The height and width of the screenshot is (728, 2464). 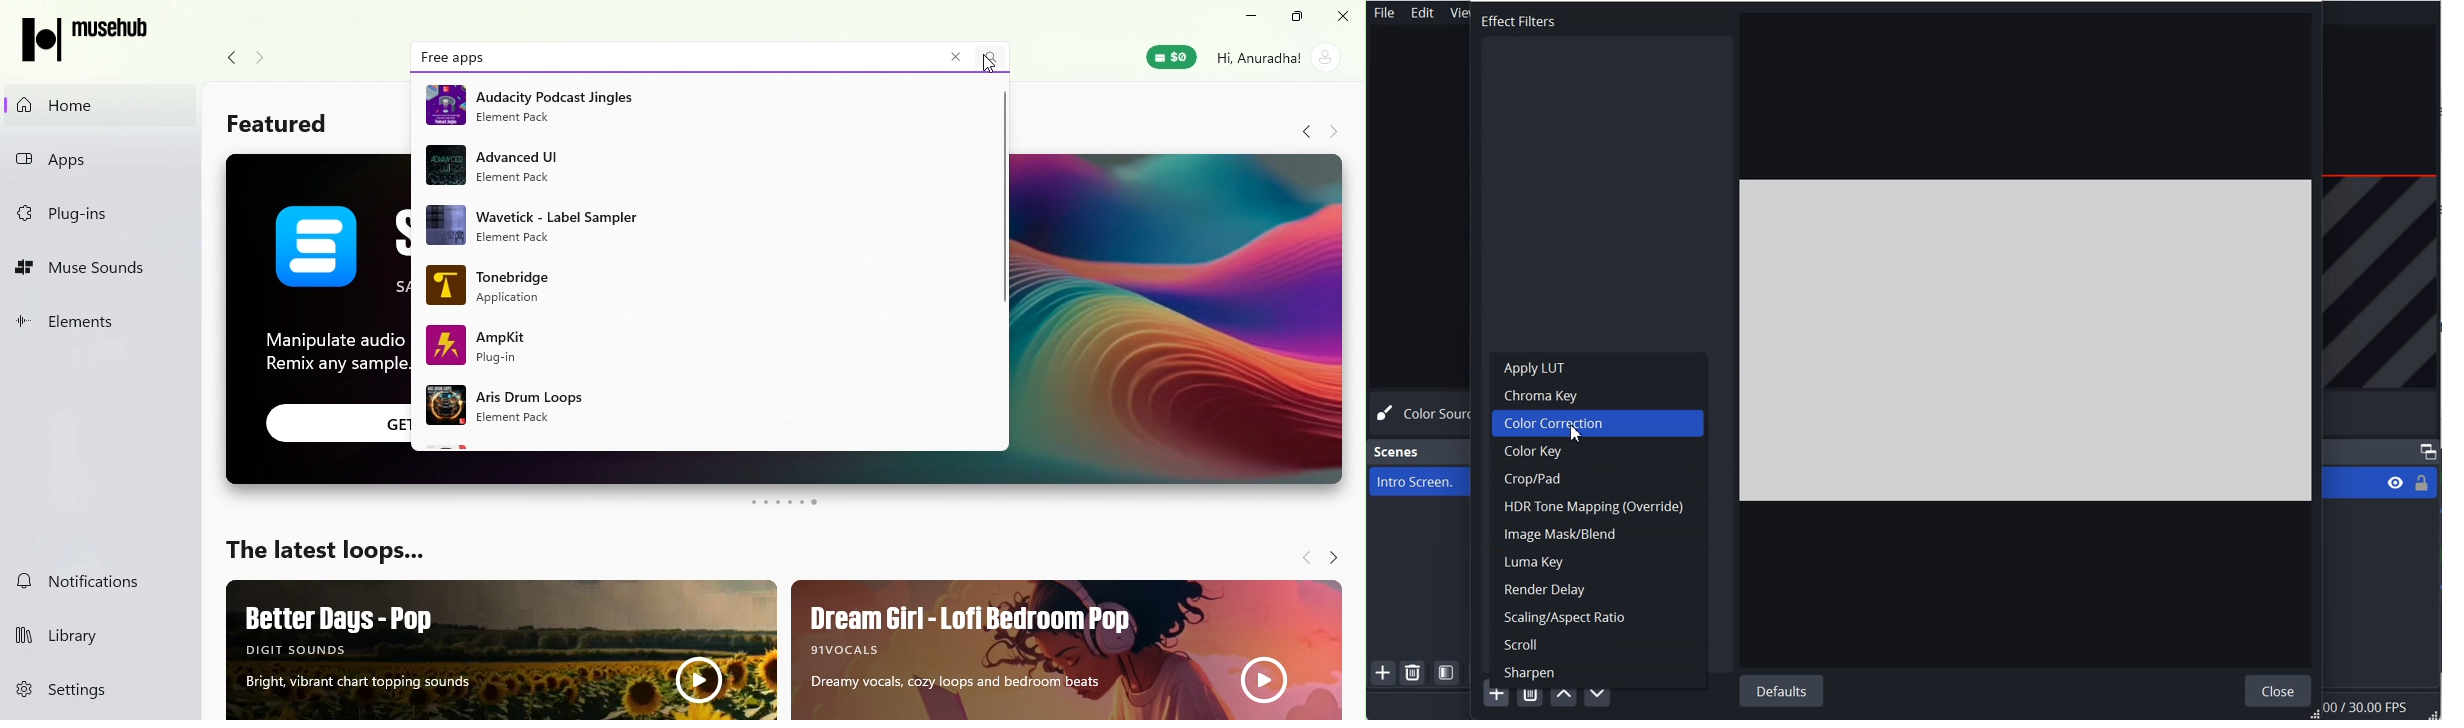 What do you see at coordinates (2027, 339) in the screenshot?
I see `File Preview window` at bounding box center [2027, 339].